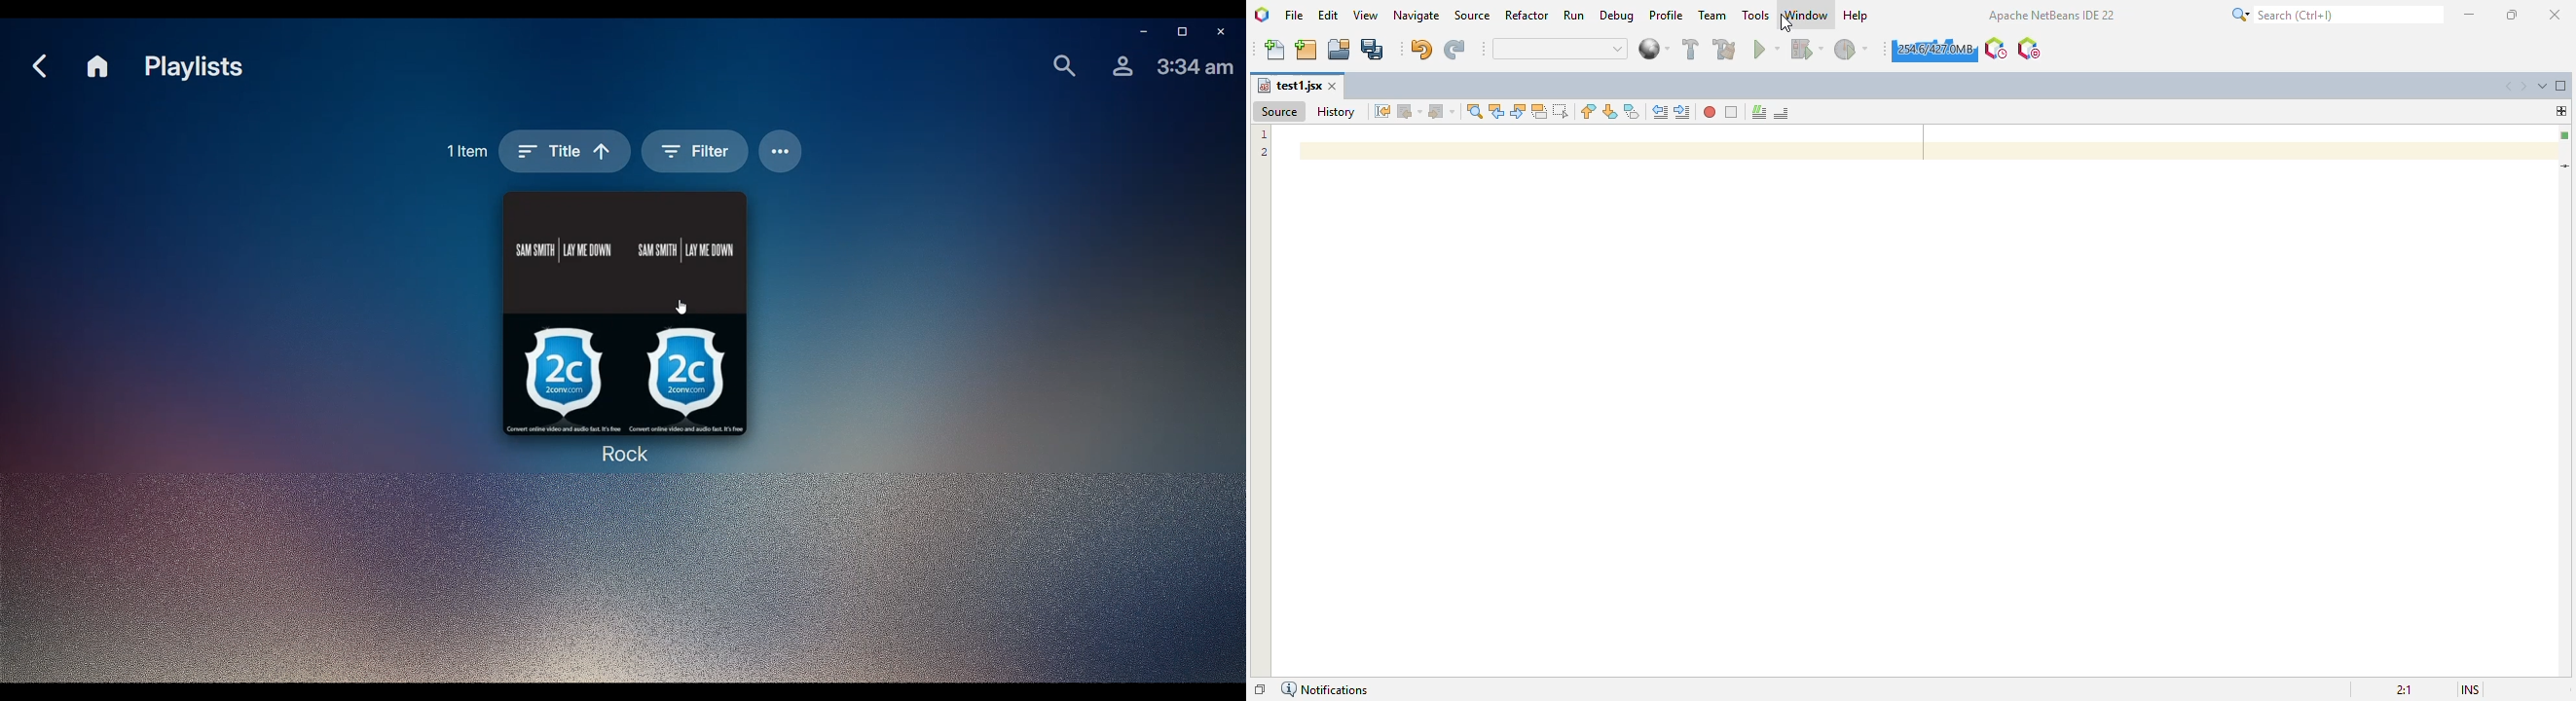 The image size is (2576, 728). Describe the element at coordinates (1933, 50) in the screenshot. I see `click to force garbage collection` at that location.